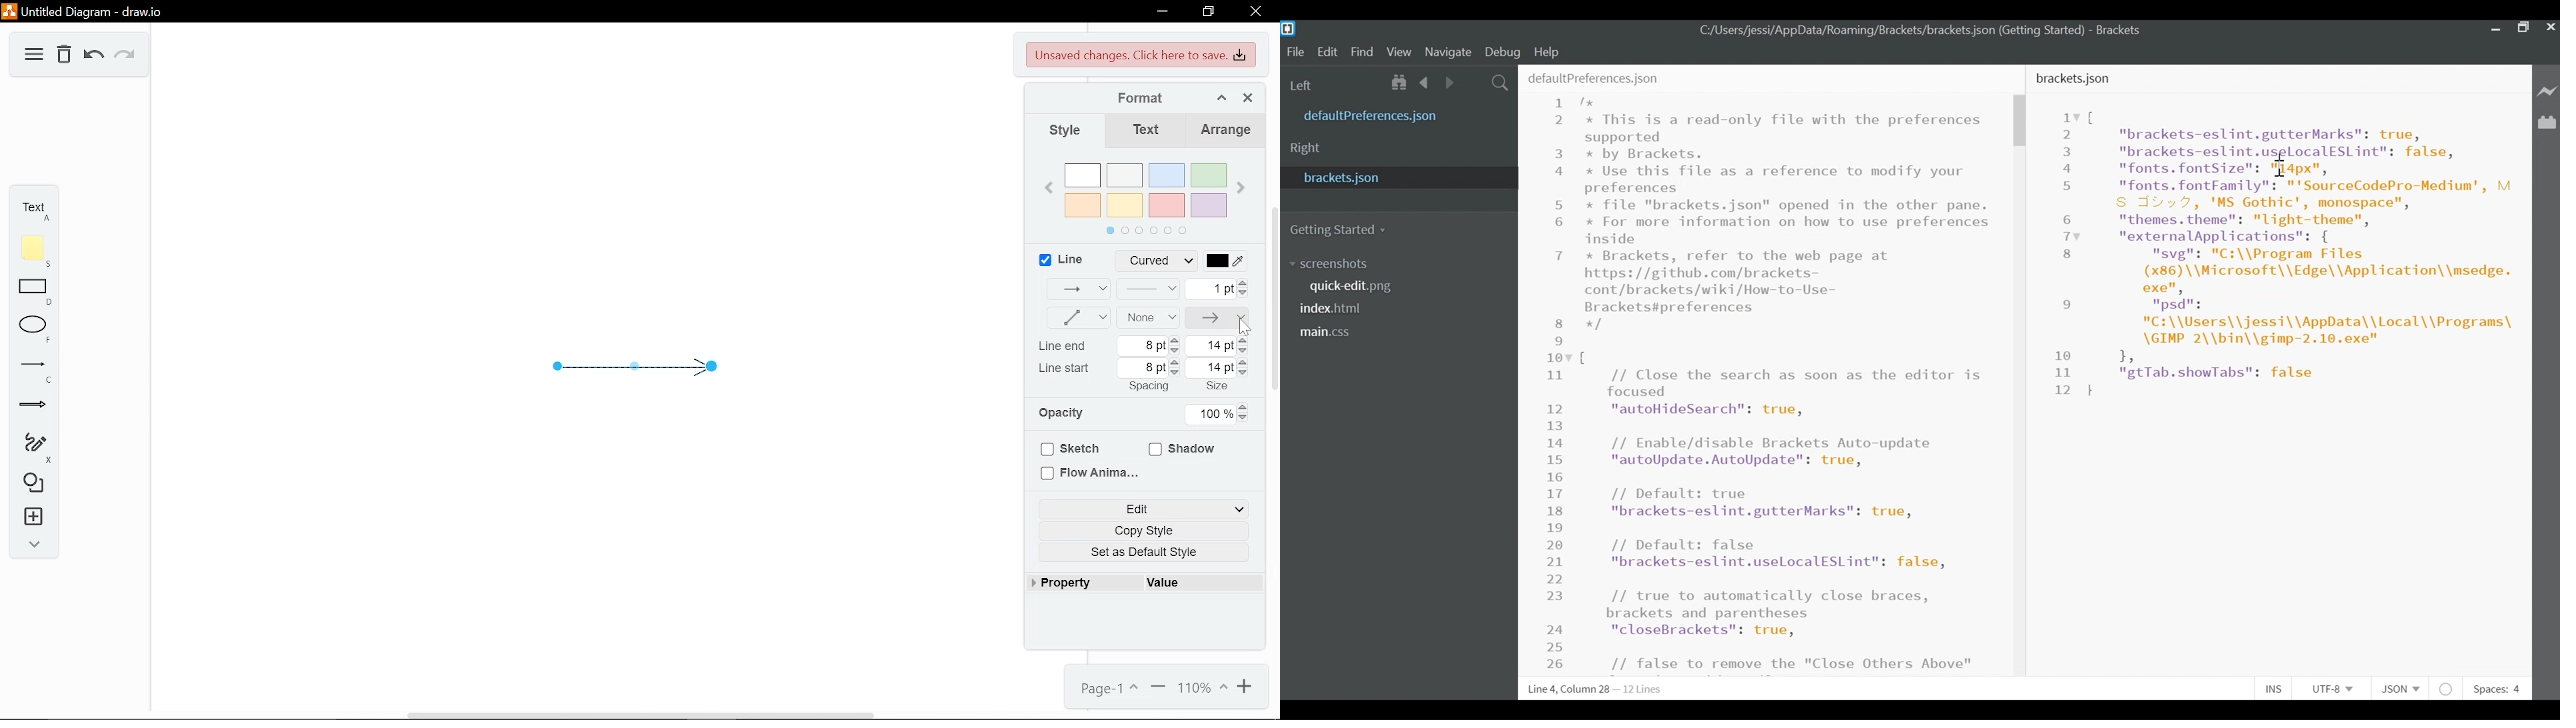 Image resolution: width=2576 pixels, height=728 pixels. I want to click on Freehand, so click(35, 446).